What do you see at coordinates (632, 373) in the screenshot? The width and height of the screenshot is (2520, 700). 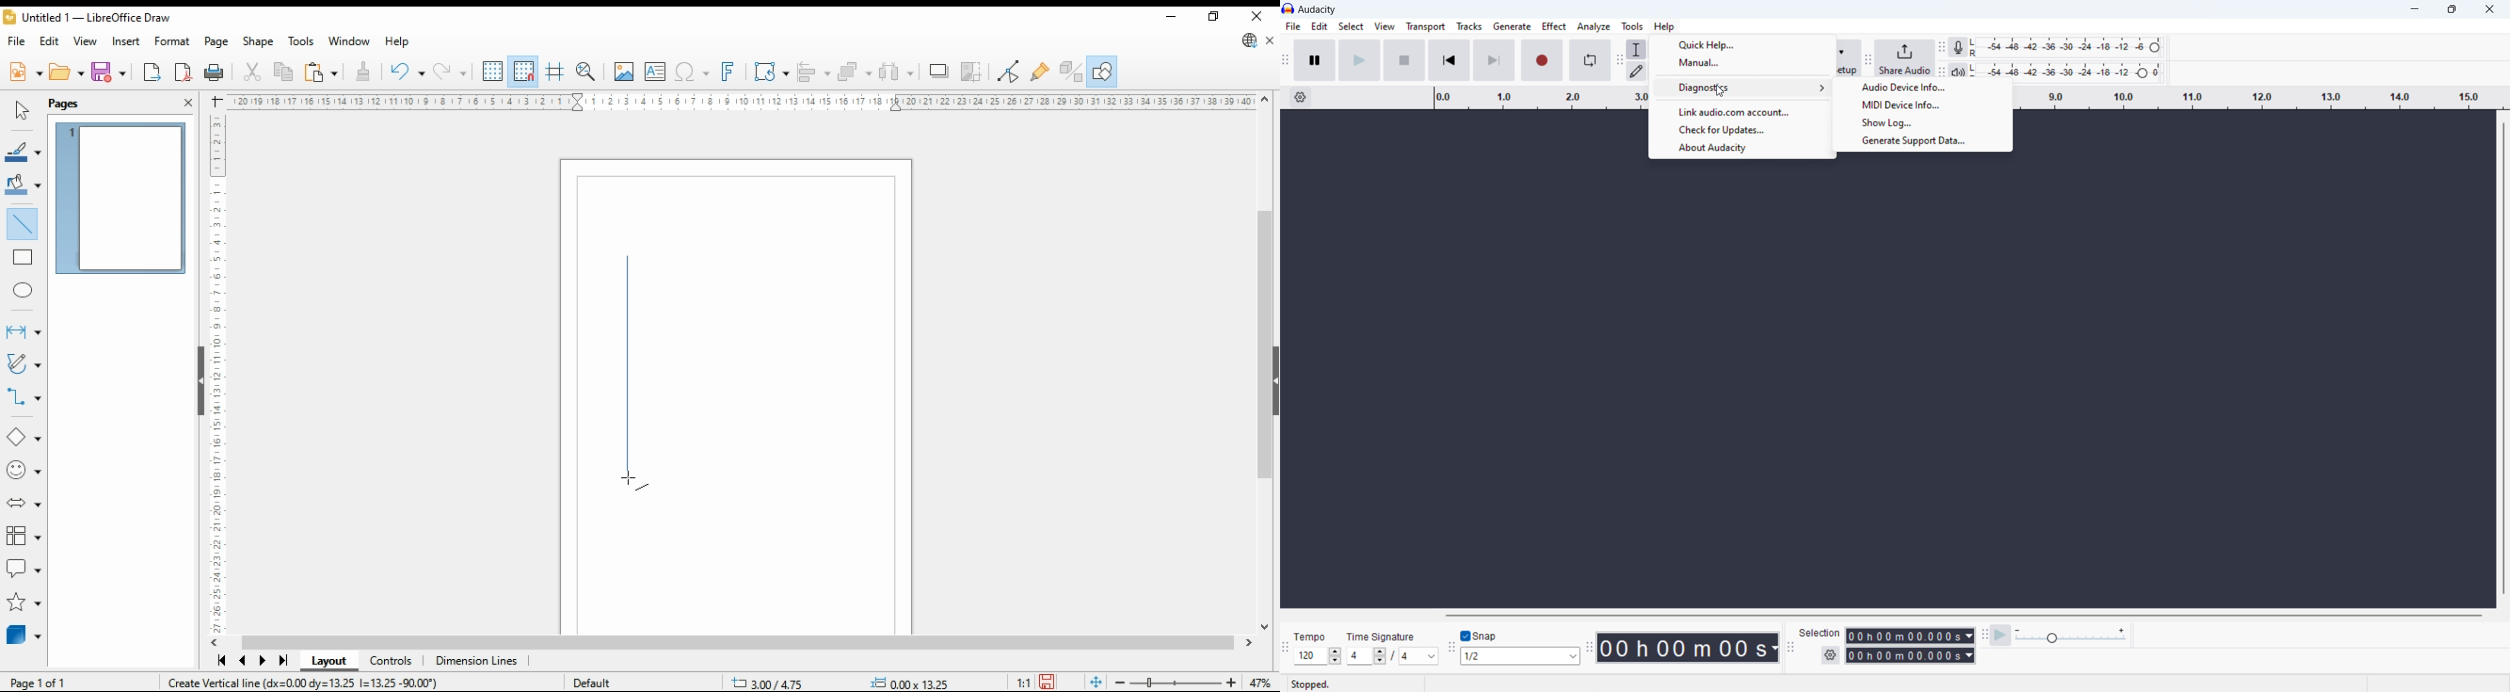 I see `new shape - line` at bounding box center [632, 373].